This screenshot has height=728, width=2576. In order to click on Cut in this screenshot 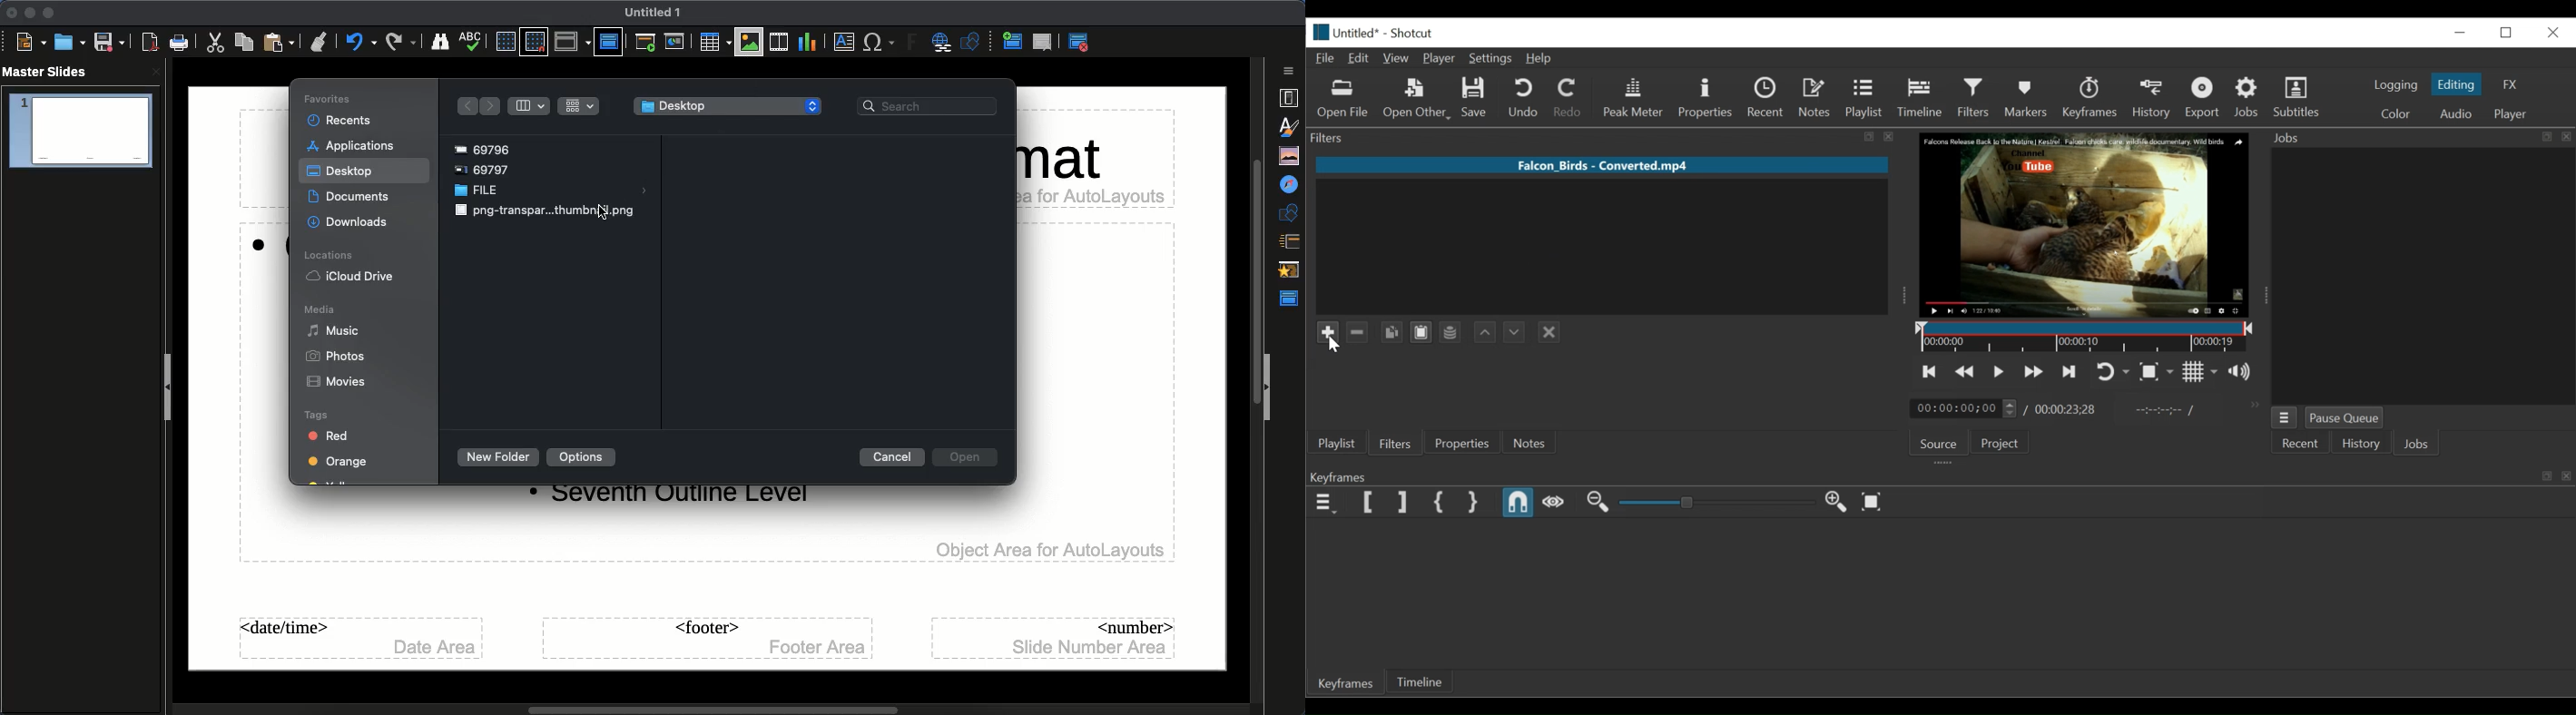, I will do `click(218, 43)`.